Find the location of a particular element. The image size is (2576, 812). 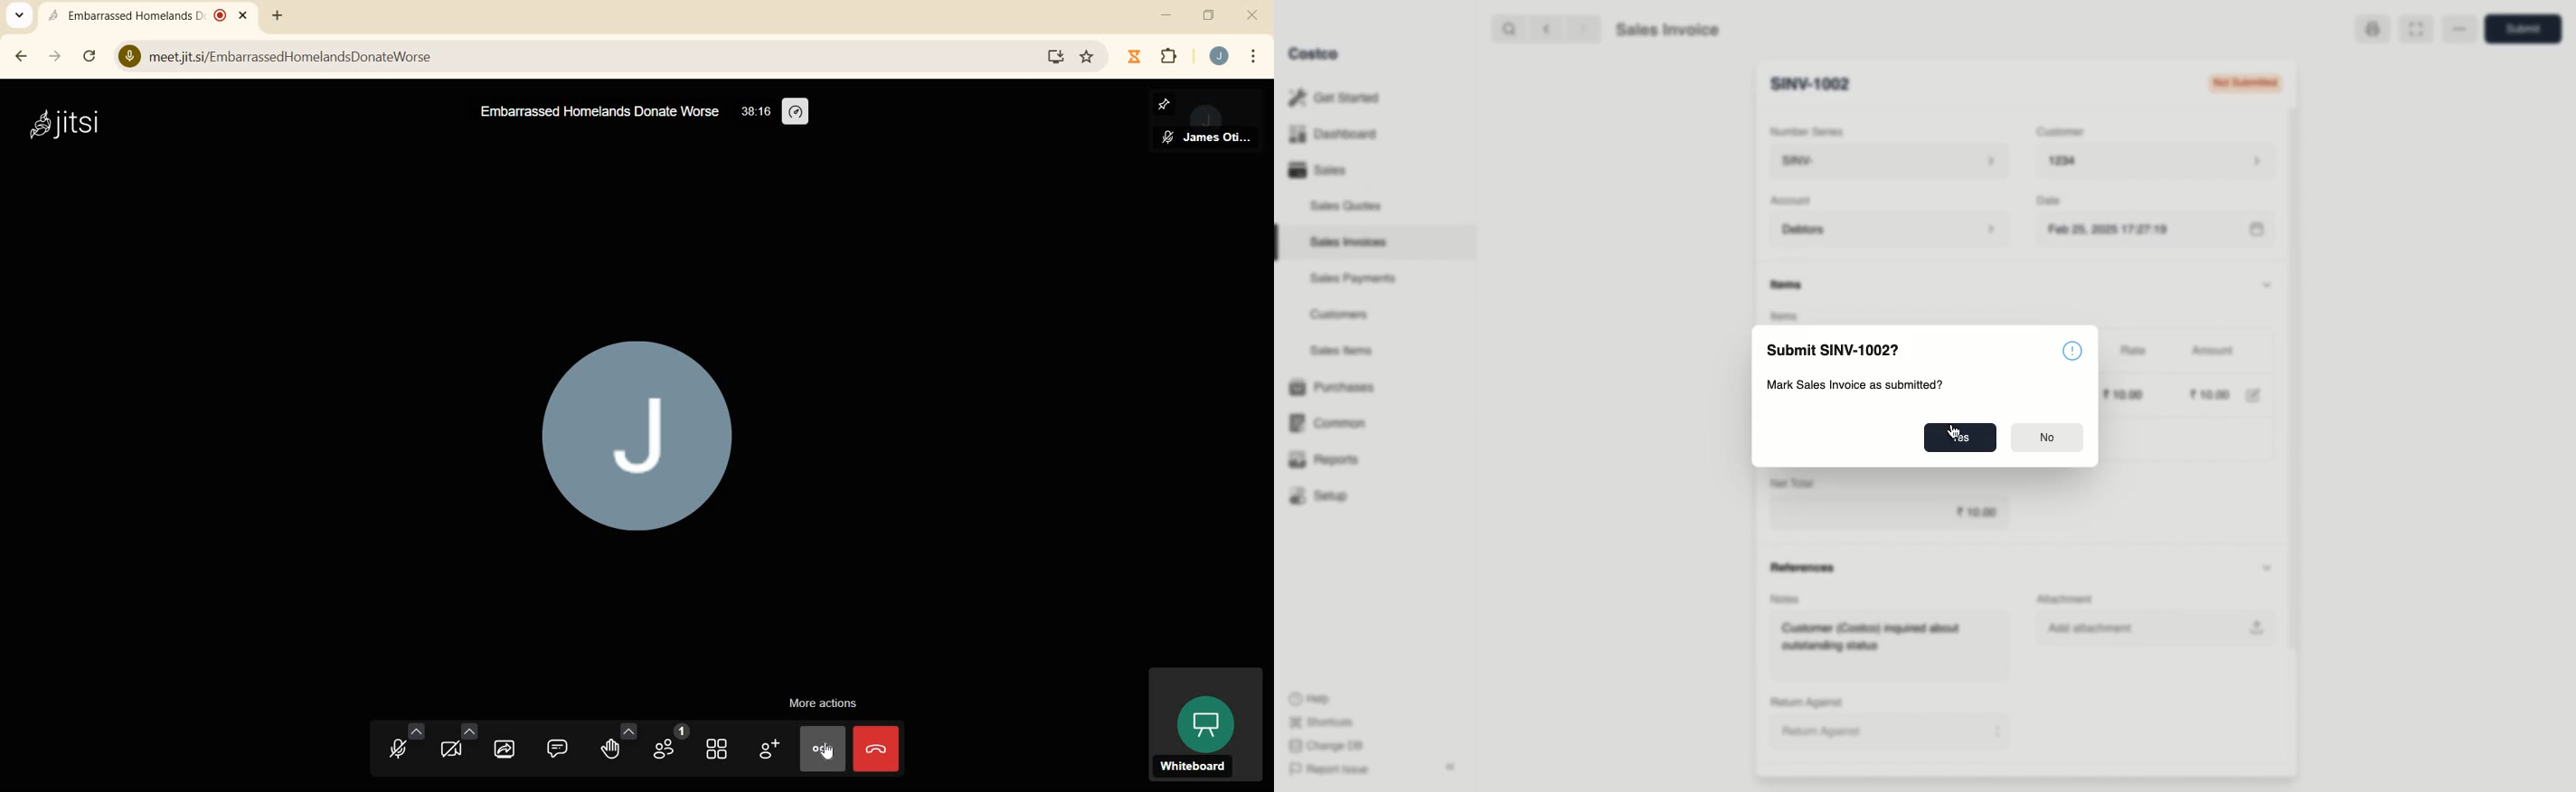

Common is located at coordinates (1330, 424).